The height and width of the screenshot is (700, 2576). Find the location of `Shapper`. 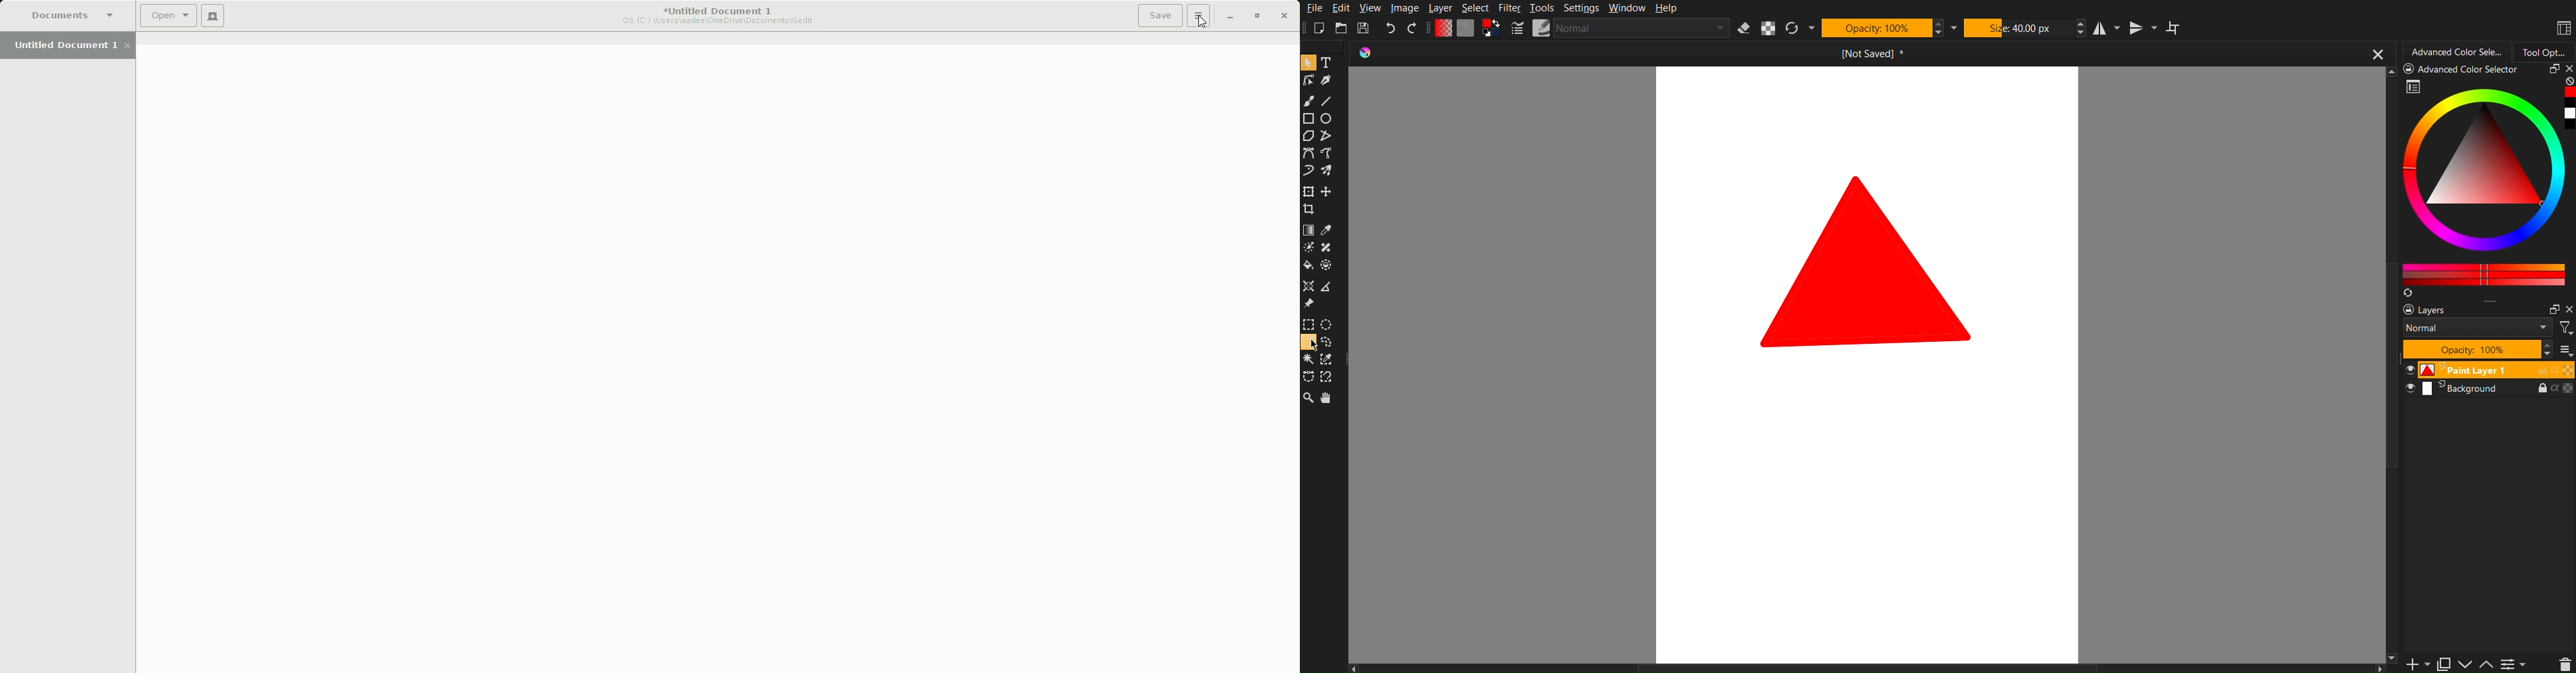

Shapper is located at coordinates (1308, 287).